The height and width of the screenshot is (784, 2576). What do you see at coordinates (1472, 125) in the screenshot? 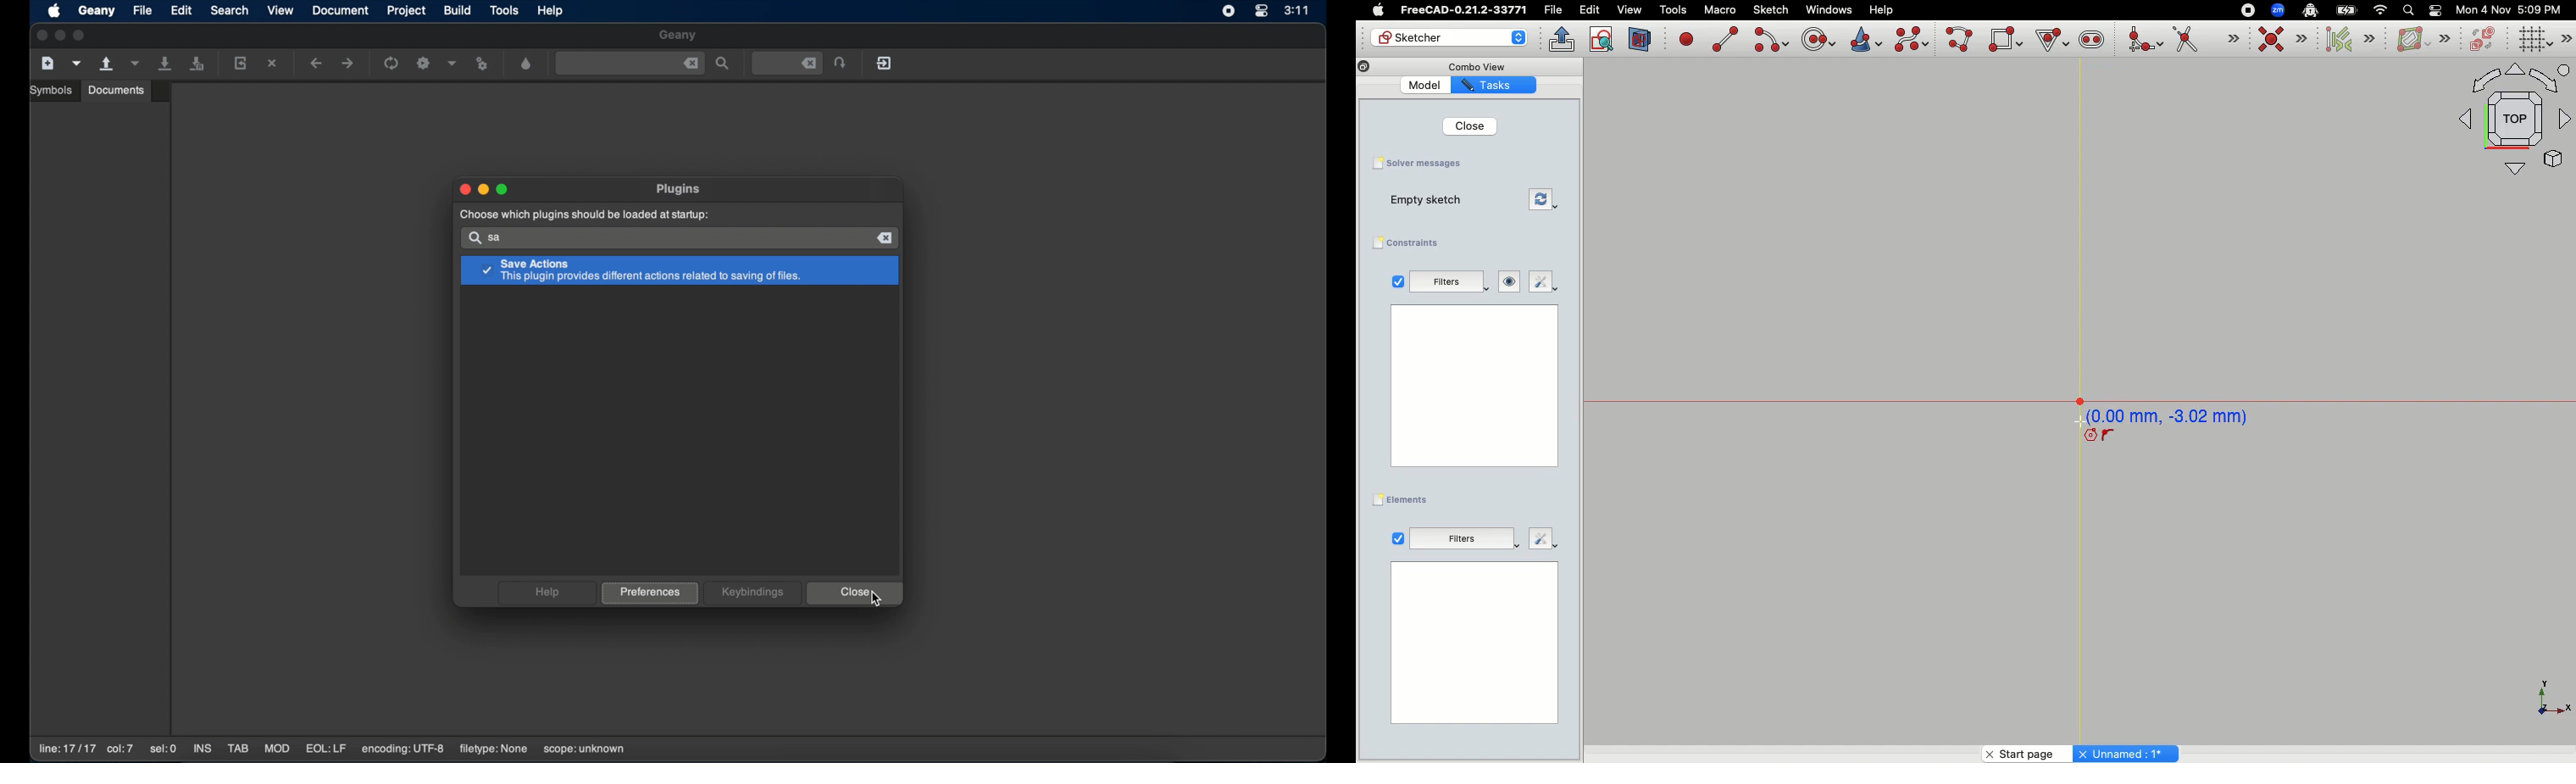
I see `Close` at bounding box center [1472, 125].